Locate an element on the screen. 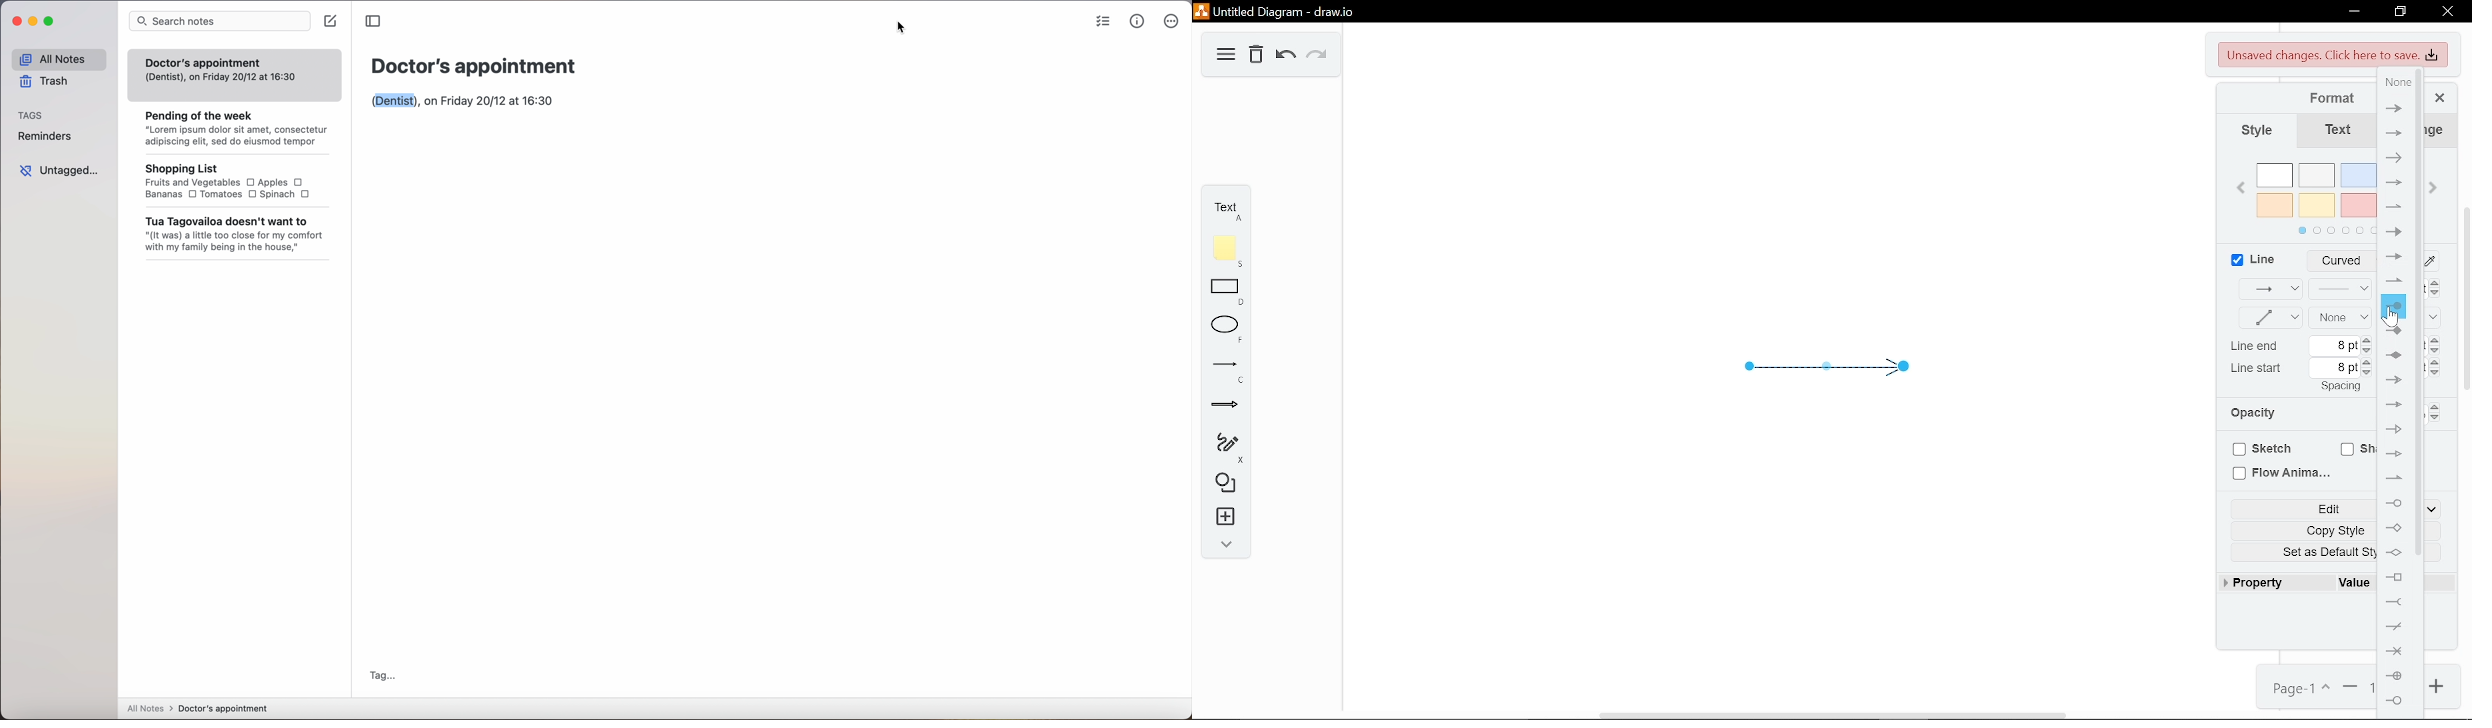 This screenshot has height=728, width=2492. close app is located at coordinates (16, 21).